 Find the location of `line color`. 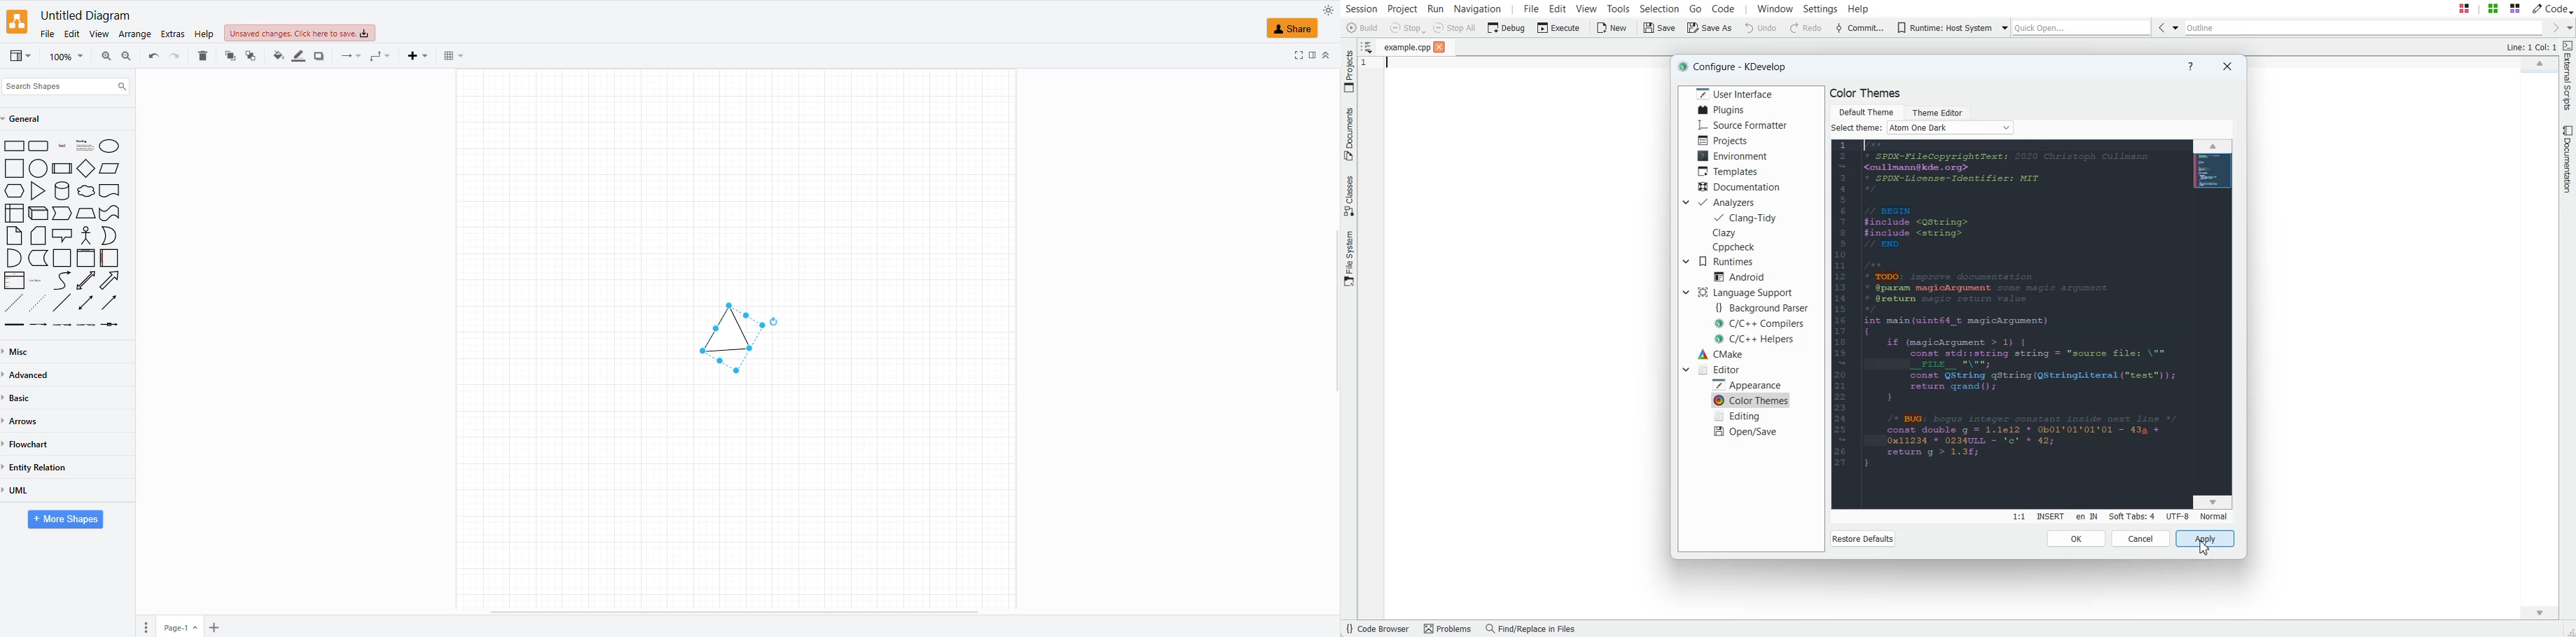

line color is located at coordinates (296, 55).